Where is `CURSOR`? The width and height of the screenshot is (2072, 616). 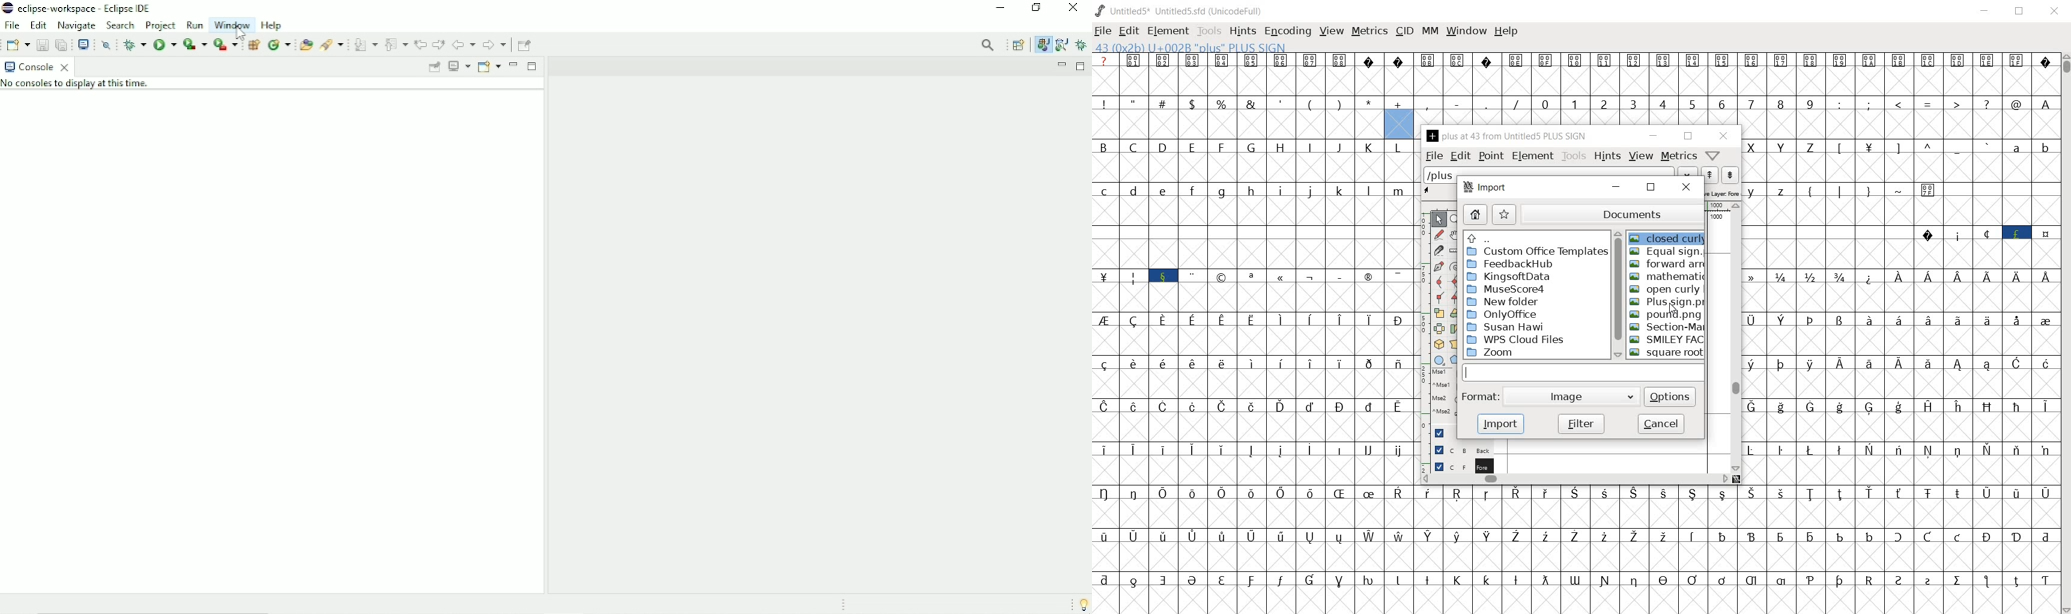 CURSOR is located at coordinates (1674, 306).